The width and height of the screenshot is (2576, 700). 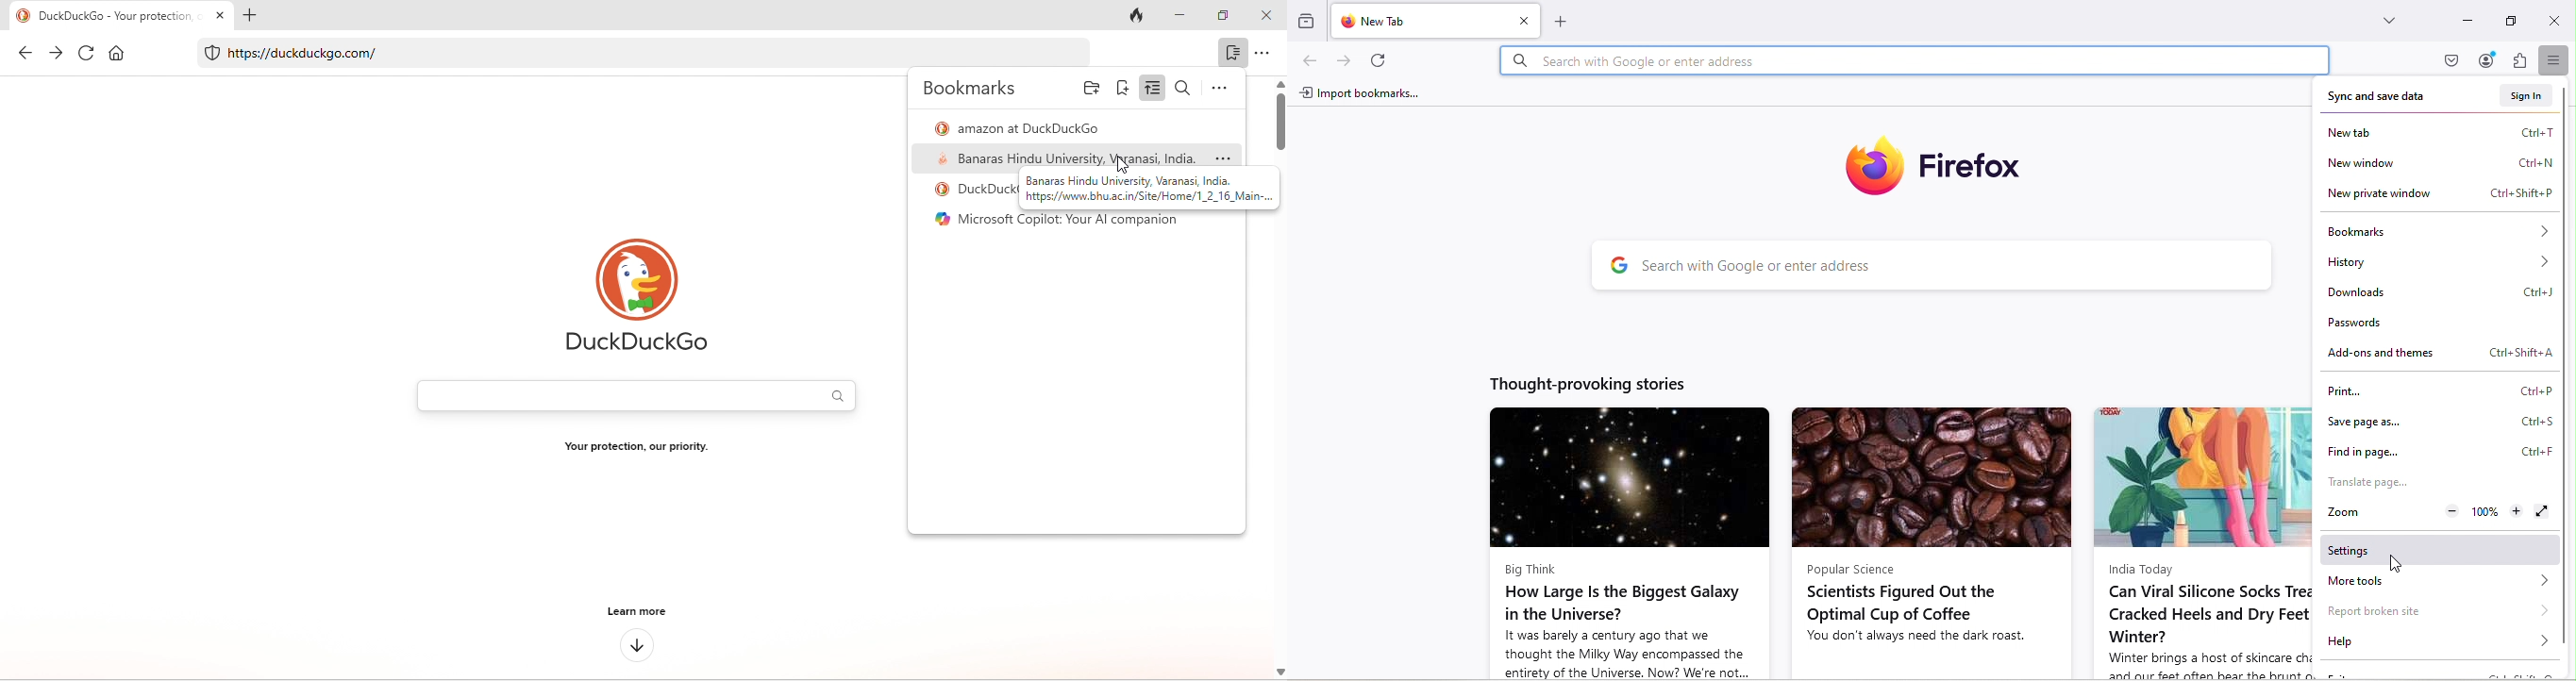 What do you see at coordinates (1910, 59) in the screenshot?
I see `Search bar` at bounding box center [1910, 59].